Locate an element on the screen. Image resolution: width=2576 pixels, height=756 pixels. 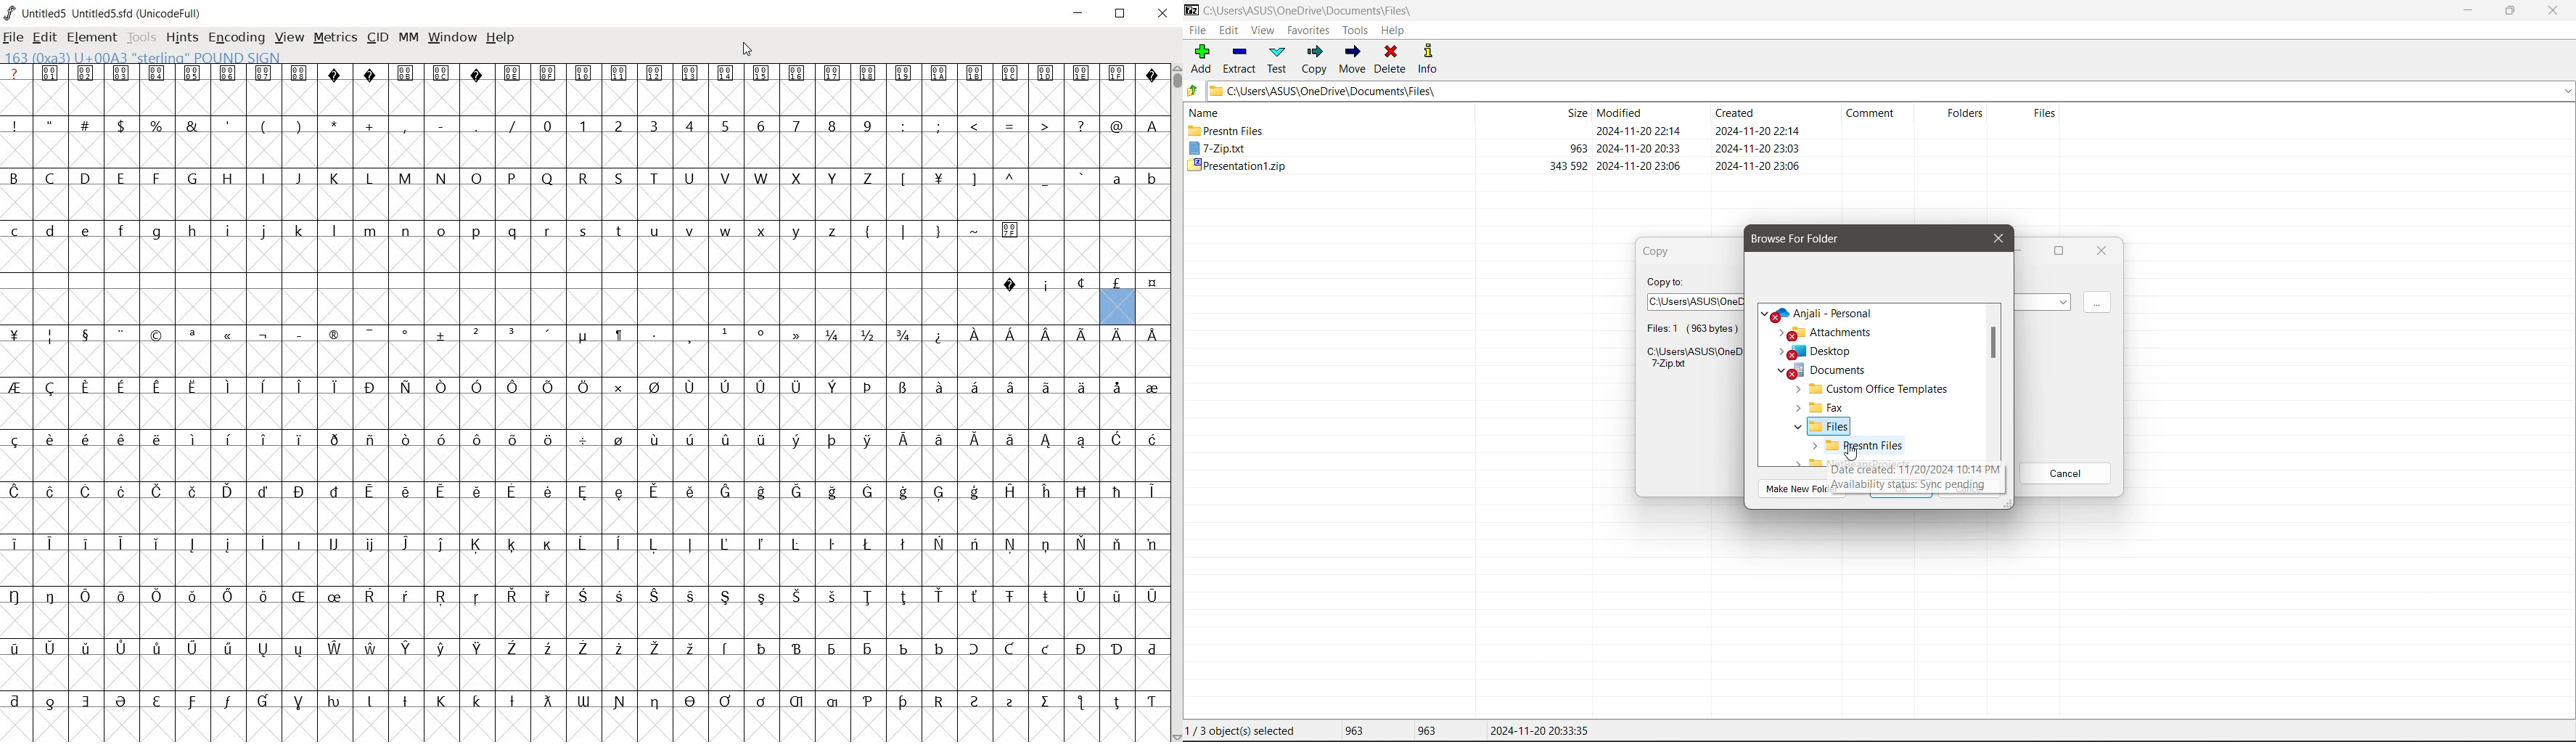
Symbol is located at coordinates (120, 648).